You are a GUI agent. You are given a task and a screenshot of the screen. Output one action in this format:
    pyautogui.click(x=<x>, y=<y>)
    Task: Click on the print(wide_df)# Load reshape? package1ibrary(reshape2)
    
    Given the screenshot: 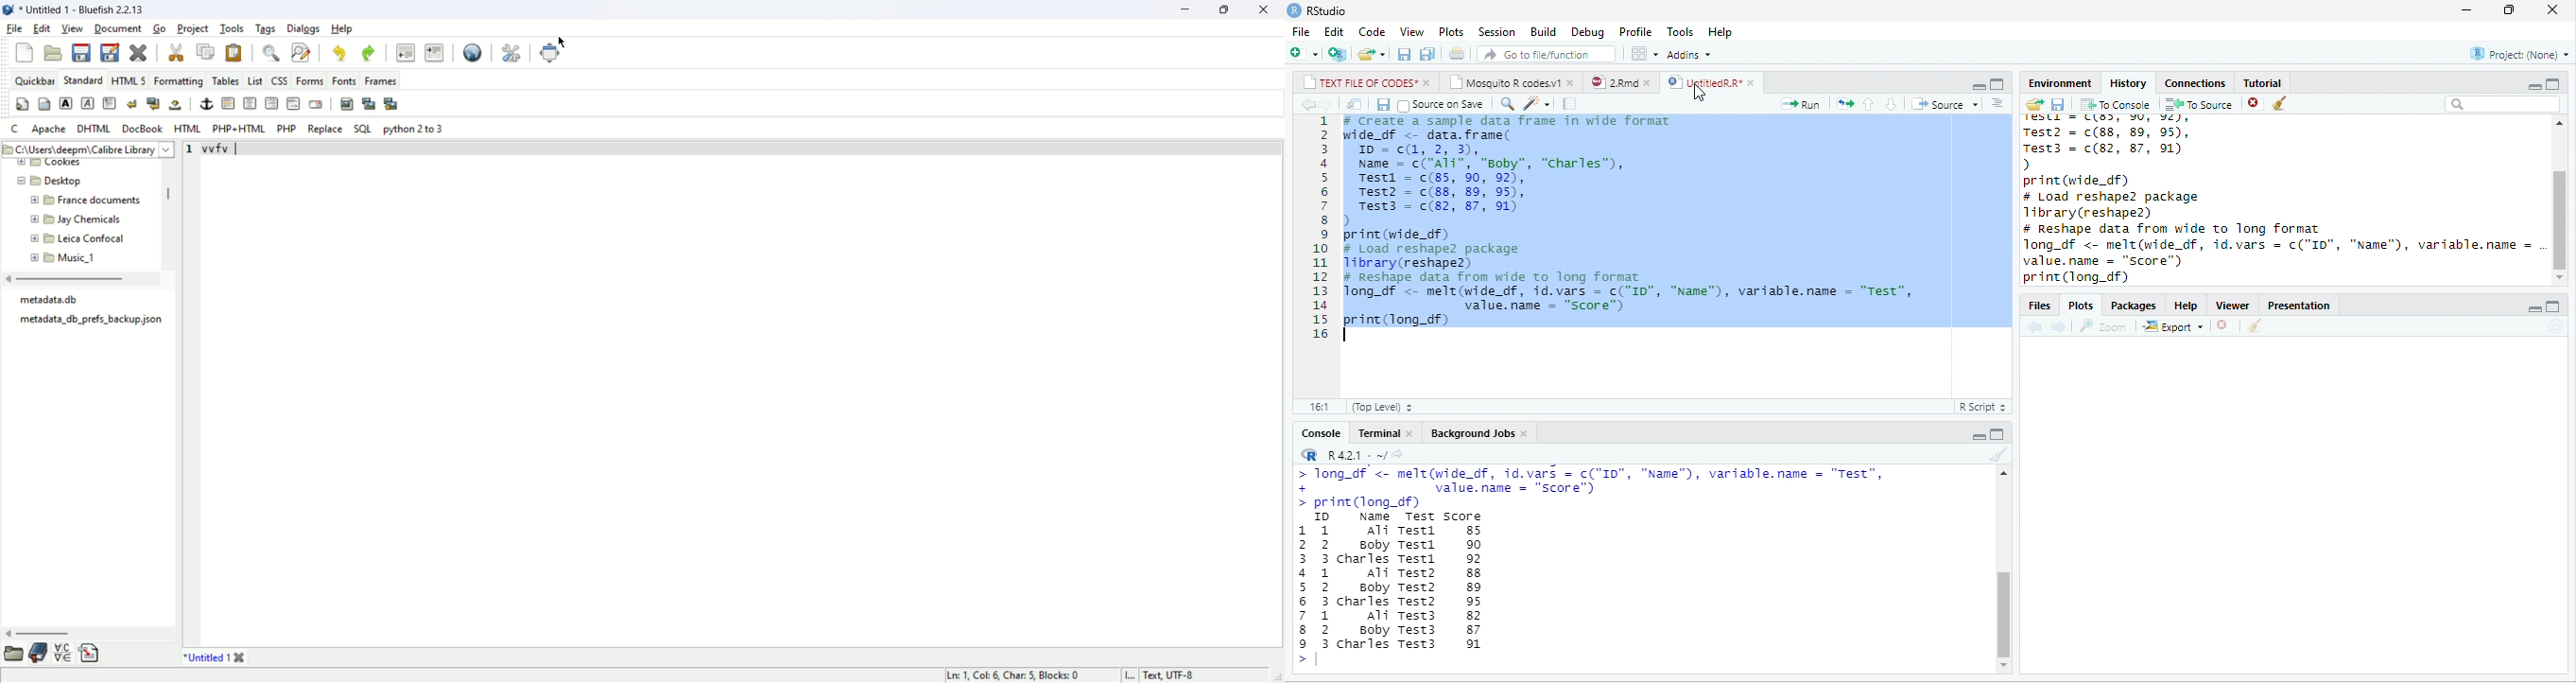 What is the action you would take?
    pyautogui.click(x=2112, y=197)
    